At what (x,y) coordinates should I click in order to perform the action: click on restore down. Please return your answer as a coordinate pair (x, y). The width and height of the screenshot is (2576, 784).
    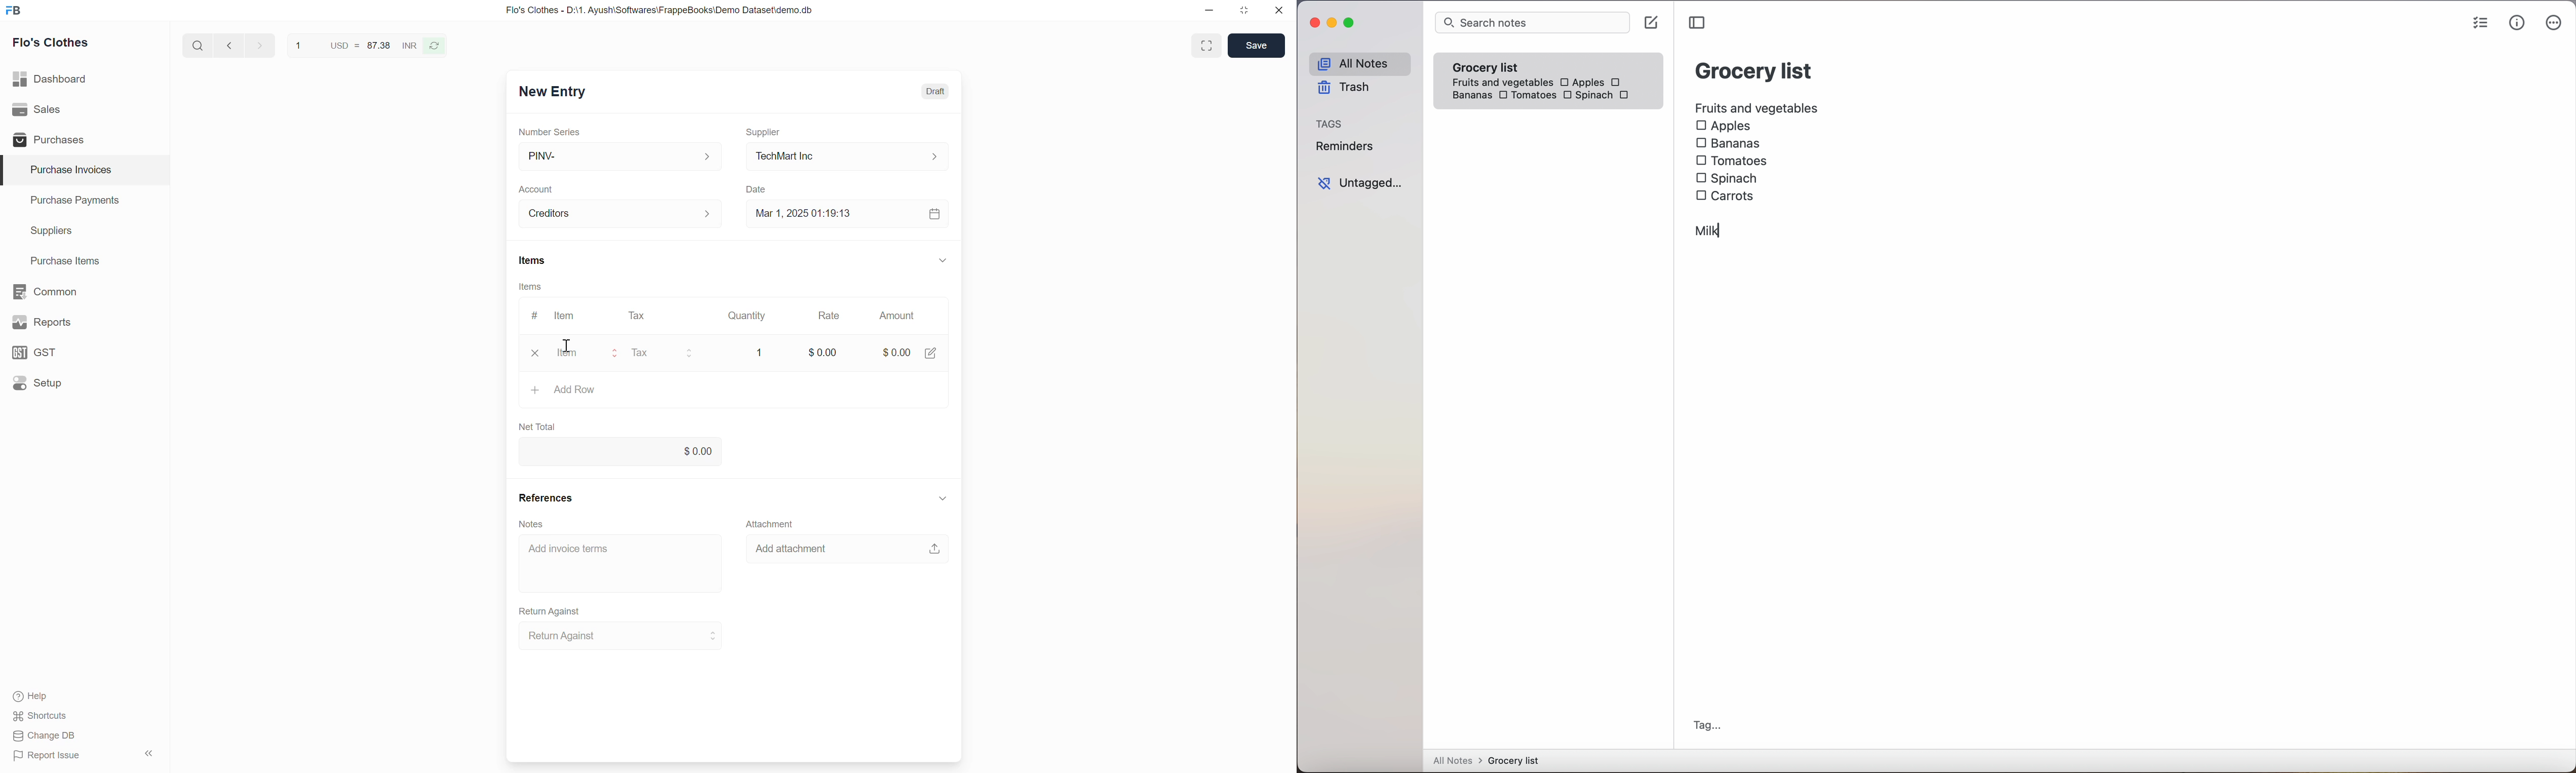
    Looking at the image, I should click on (1242, 13).